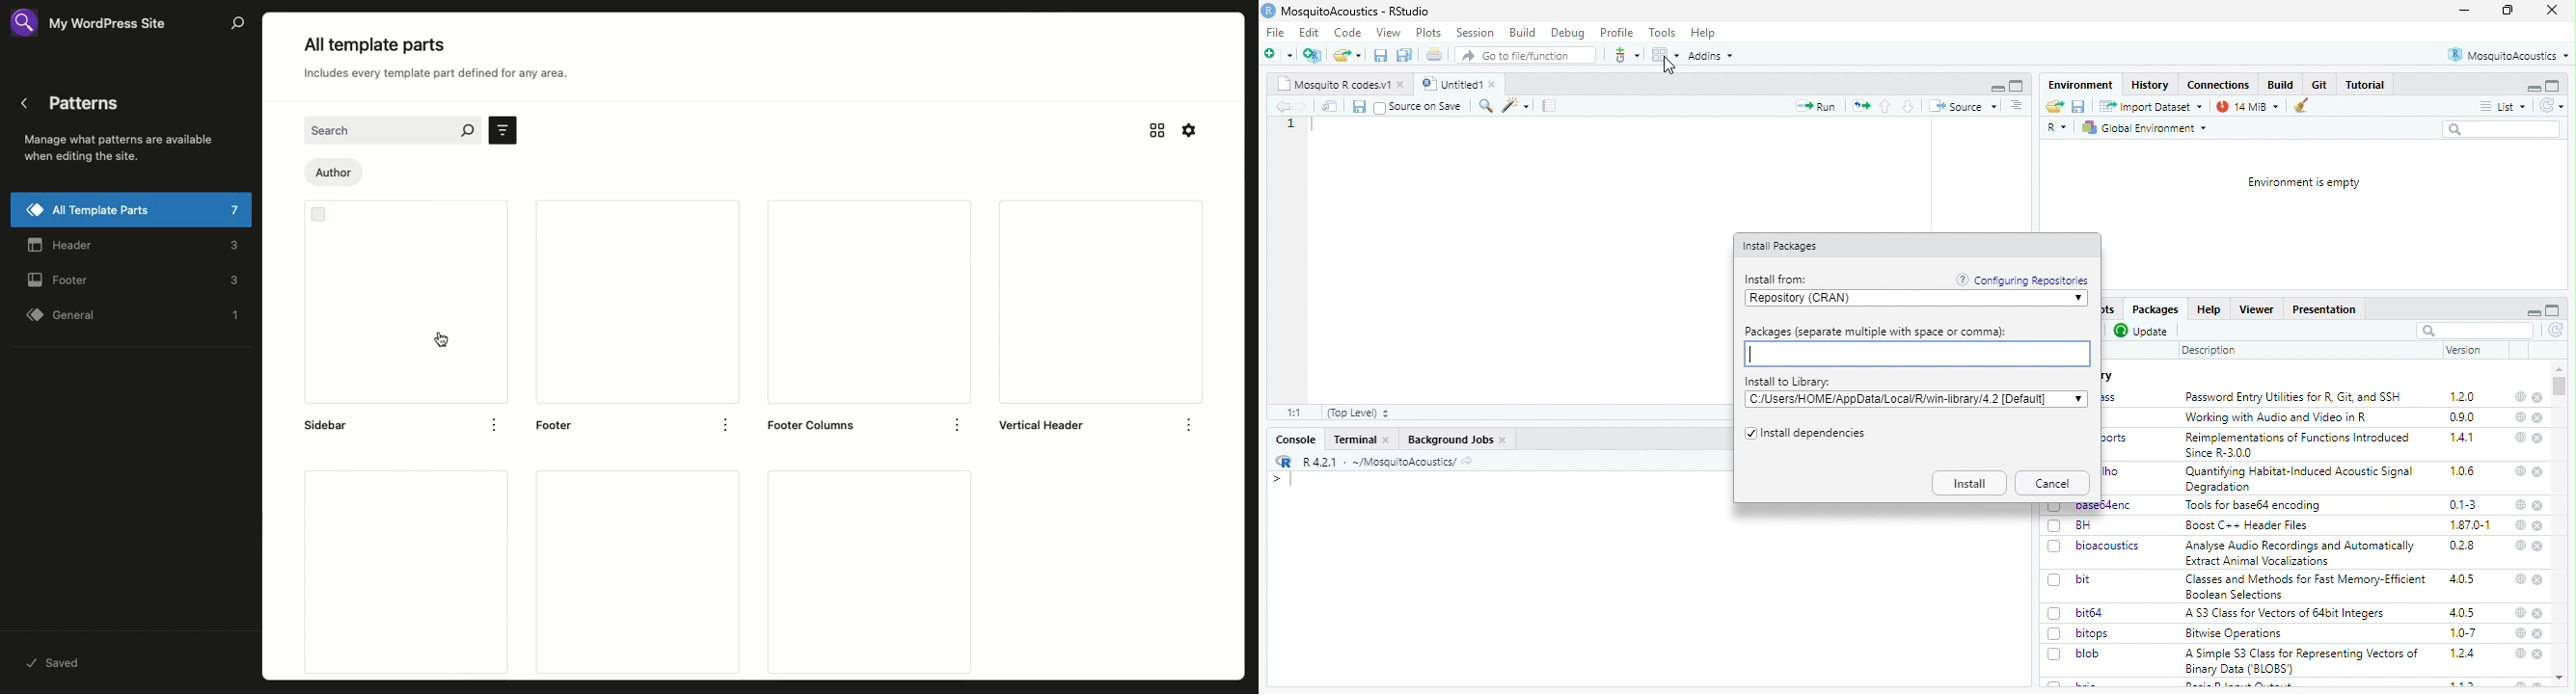 This screenshot has height=700, width=2576. I want to click on Build, so click(1523, 33).